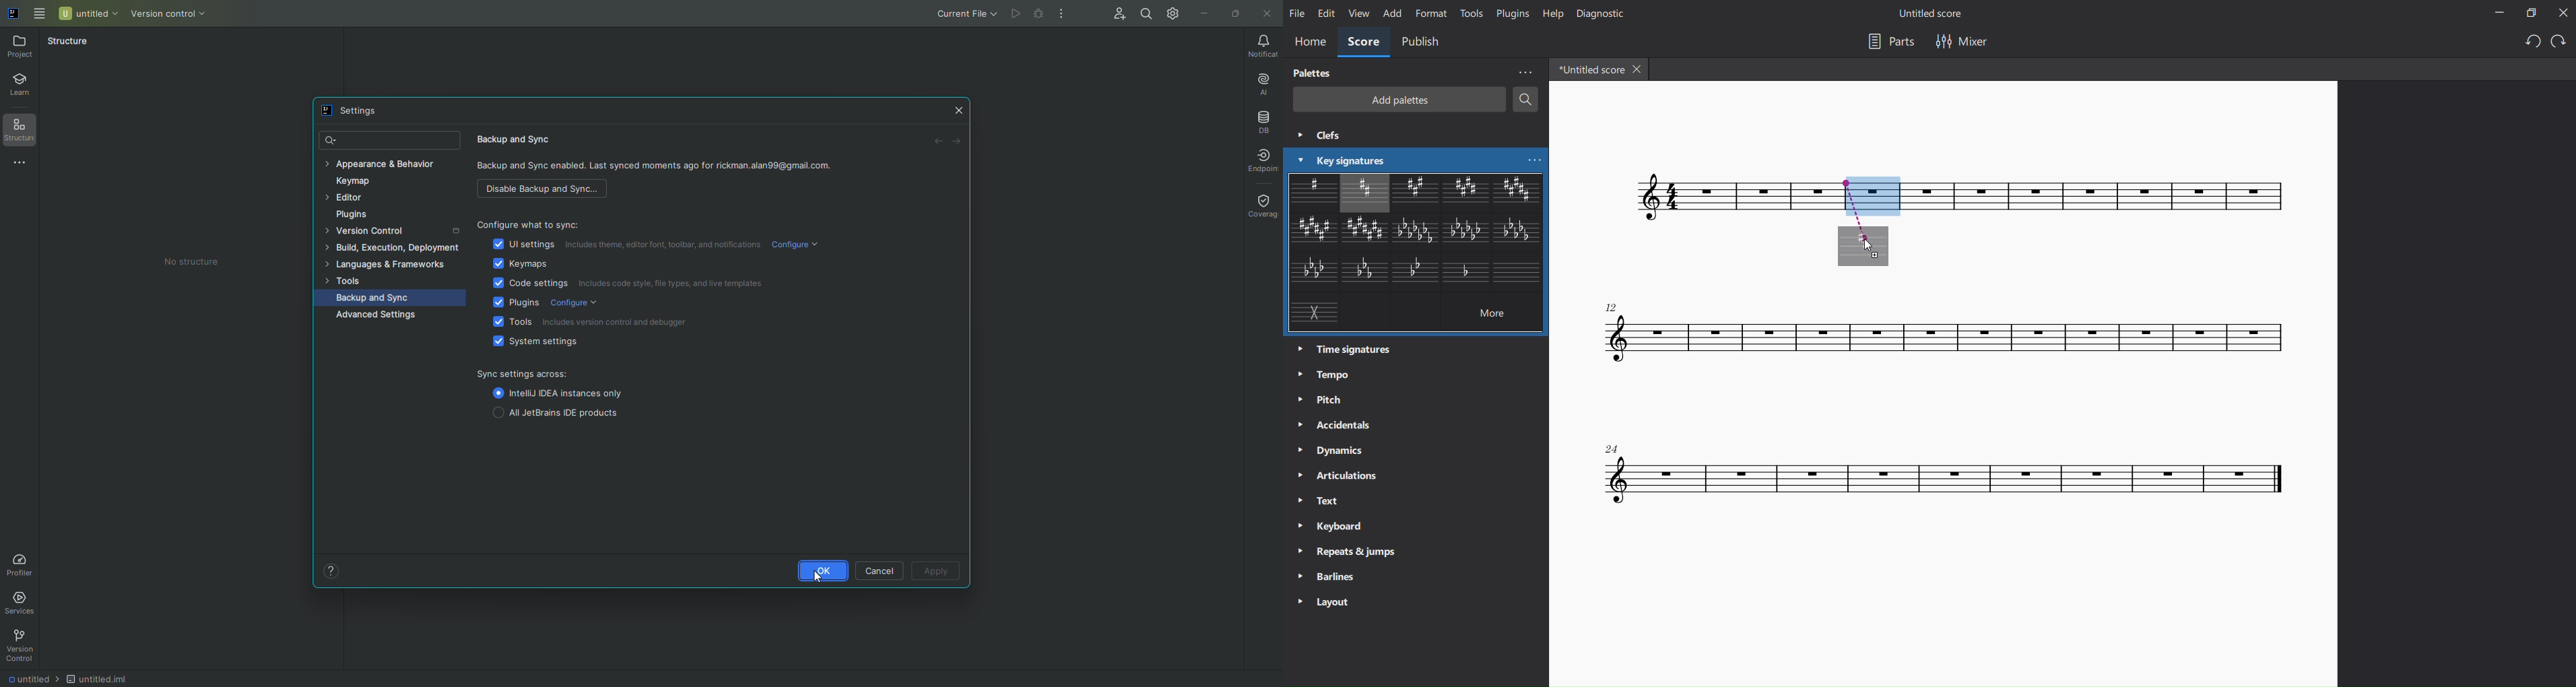  Describe the element at coordinates (1338, 425) in the screenshot. I see `accidentals` at that location.